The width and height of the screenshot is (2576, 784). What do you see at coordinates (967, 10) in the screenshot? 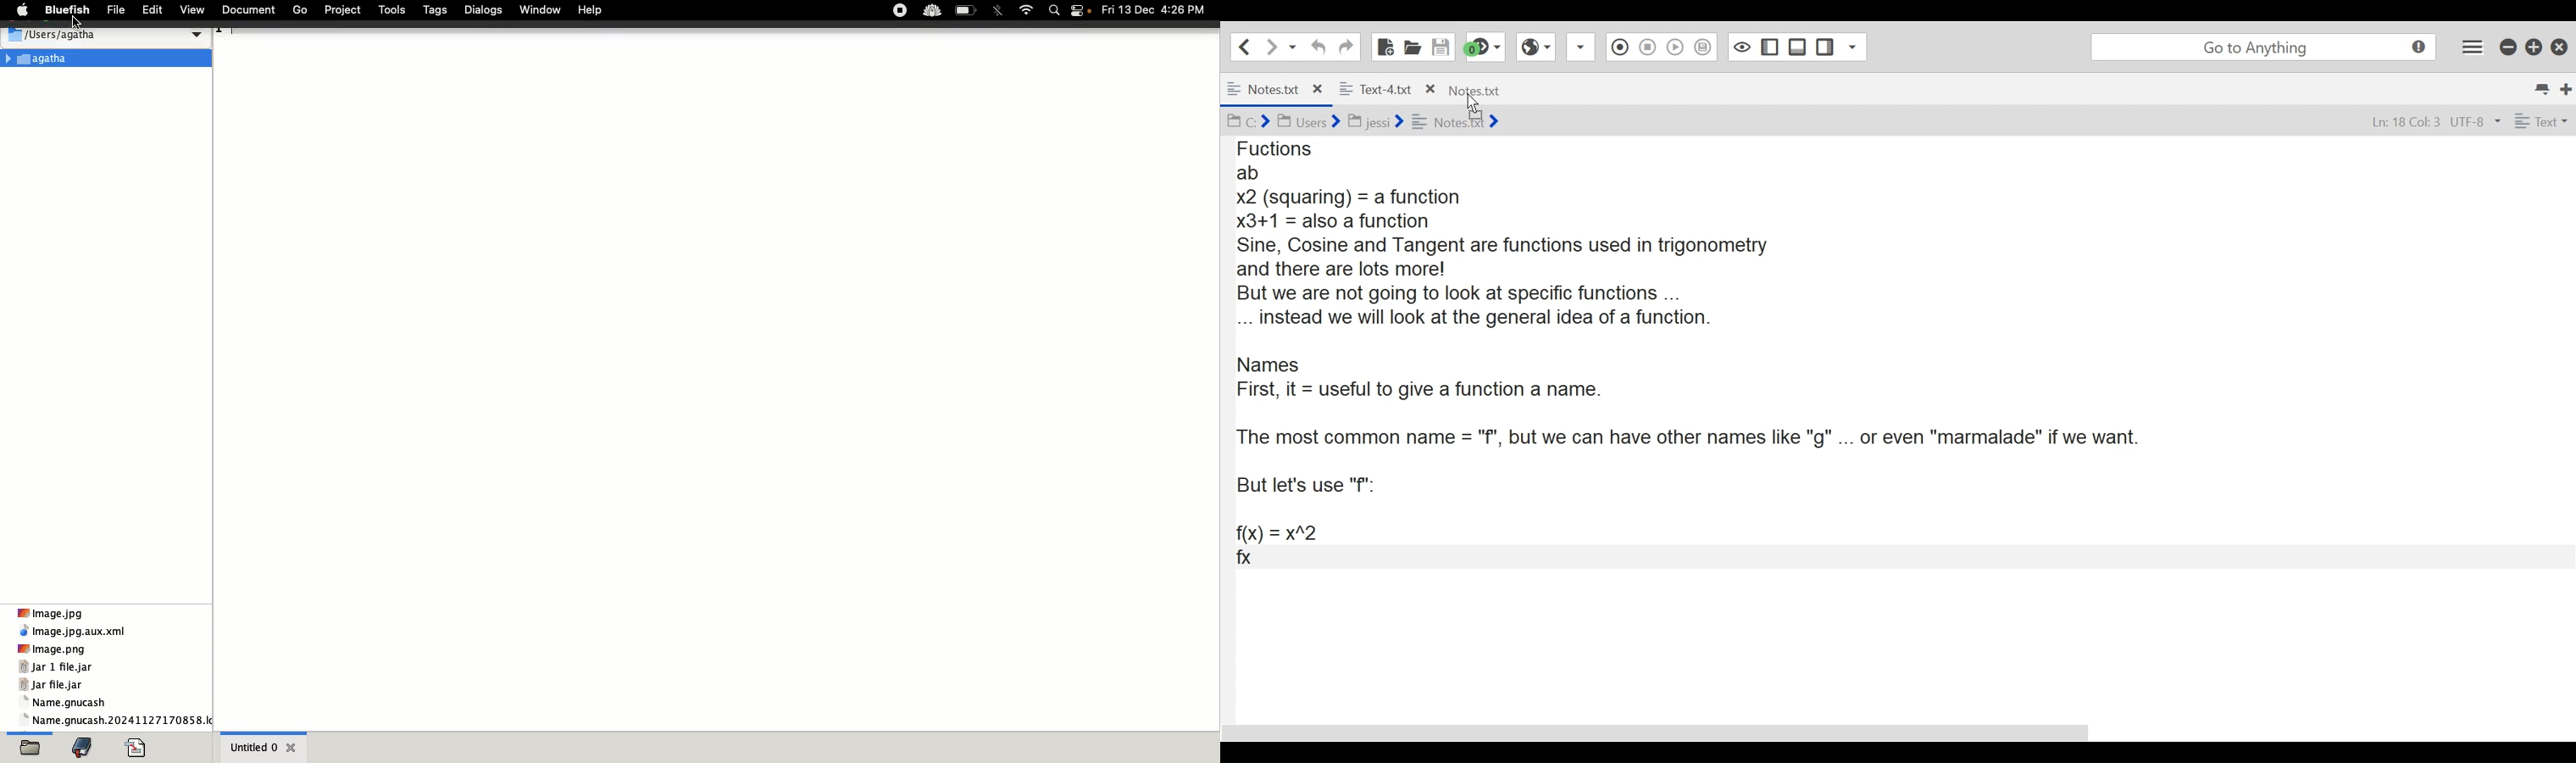
I see `Charge` at bounding box center [967, 10].